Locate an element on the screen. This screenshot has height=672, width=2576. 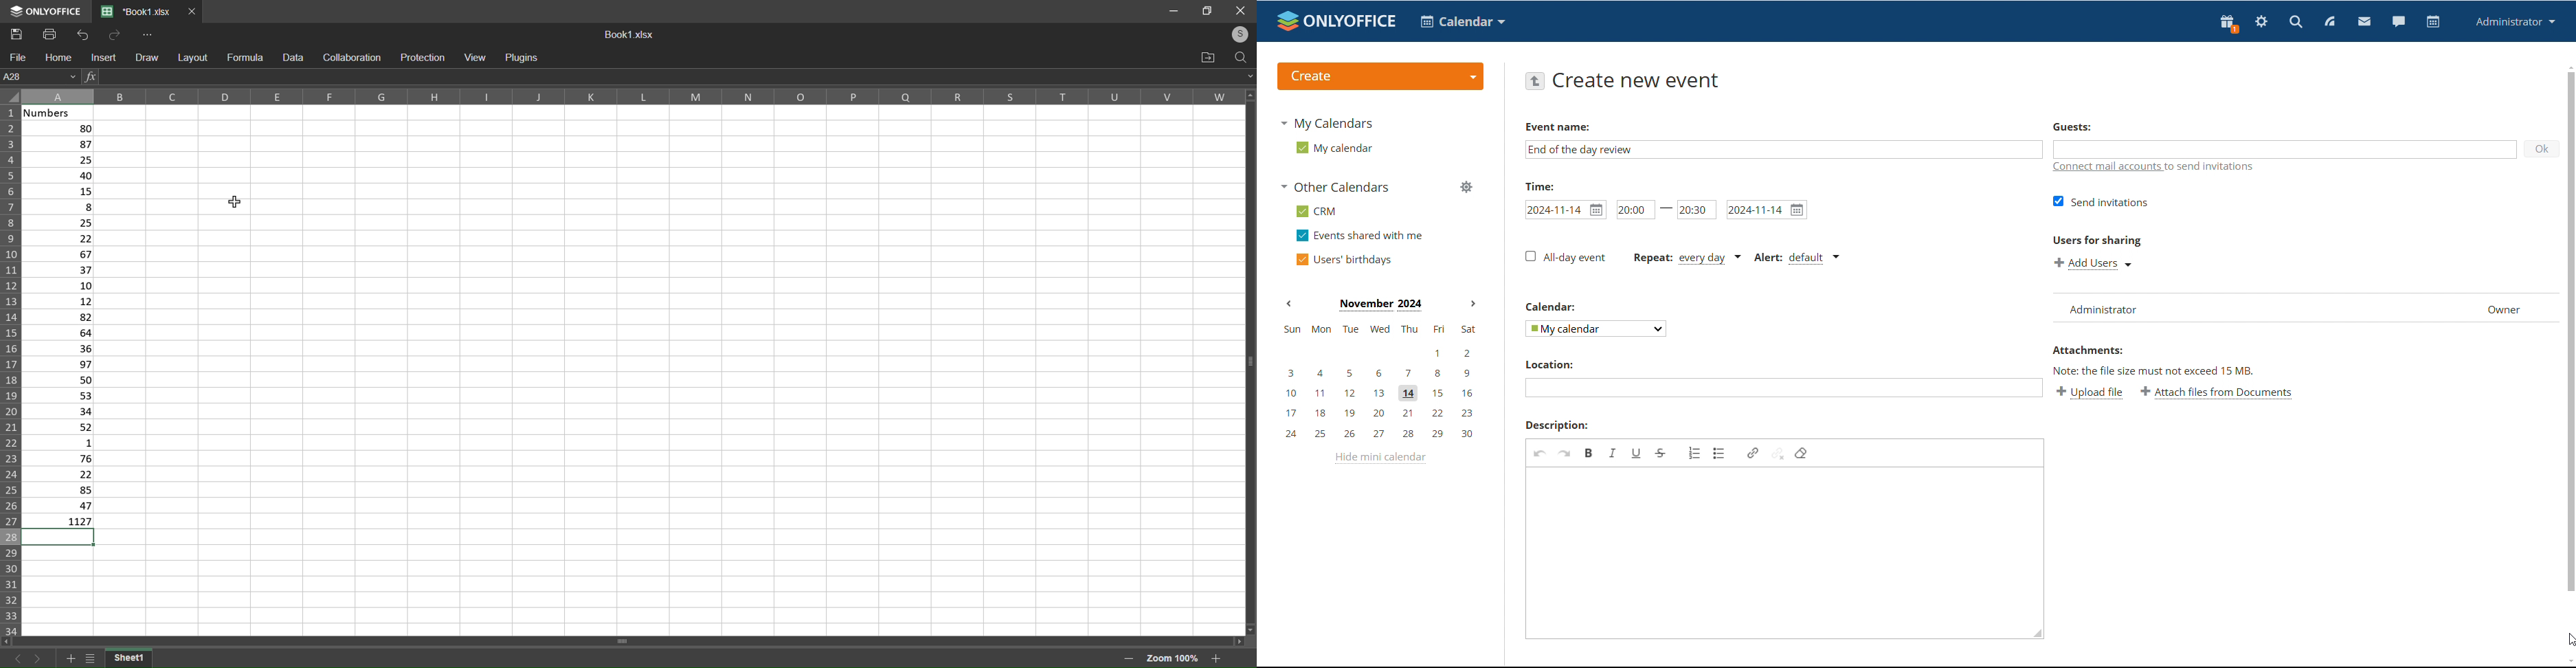
protection is located at coordinates (424, 58).